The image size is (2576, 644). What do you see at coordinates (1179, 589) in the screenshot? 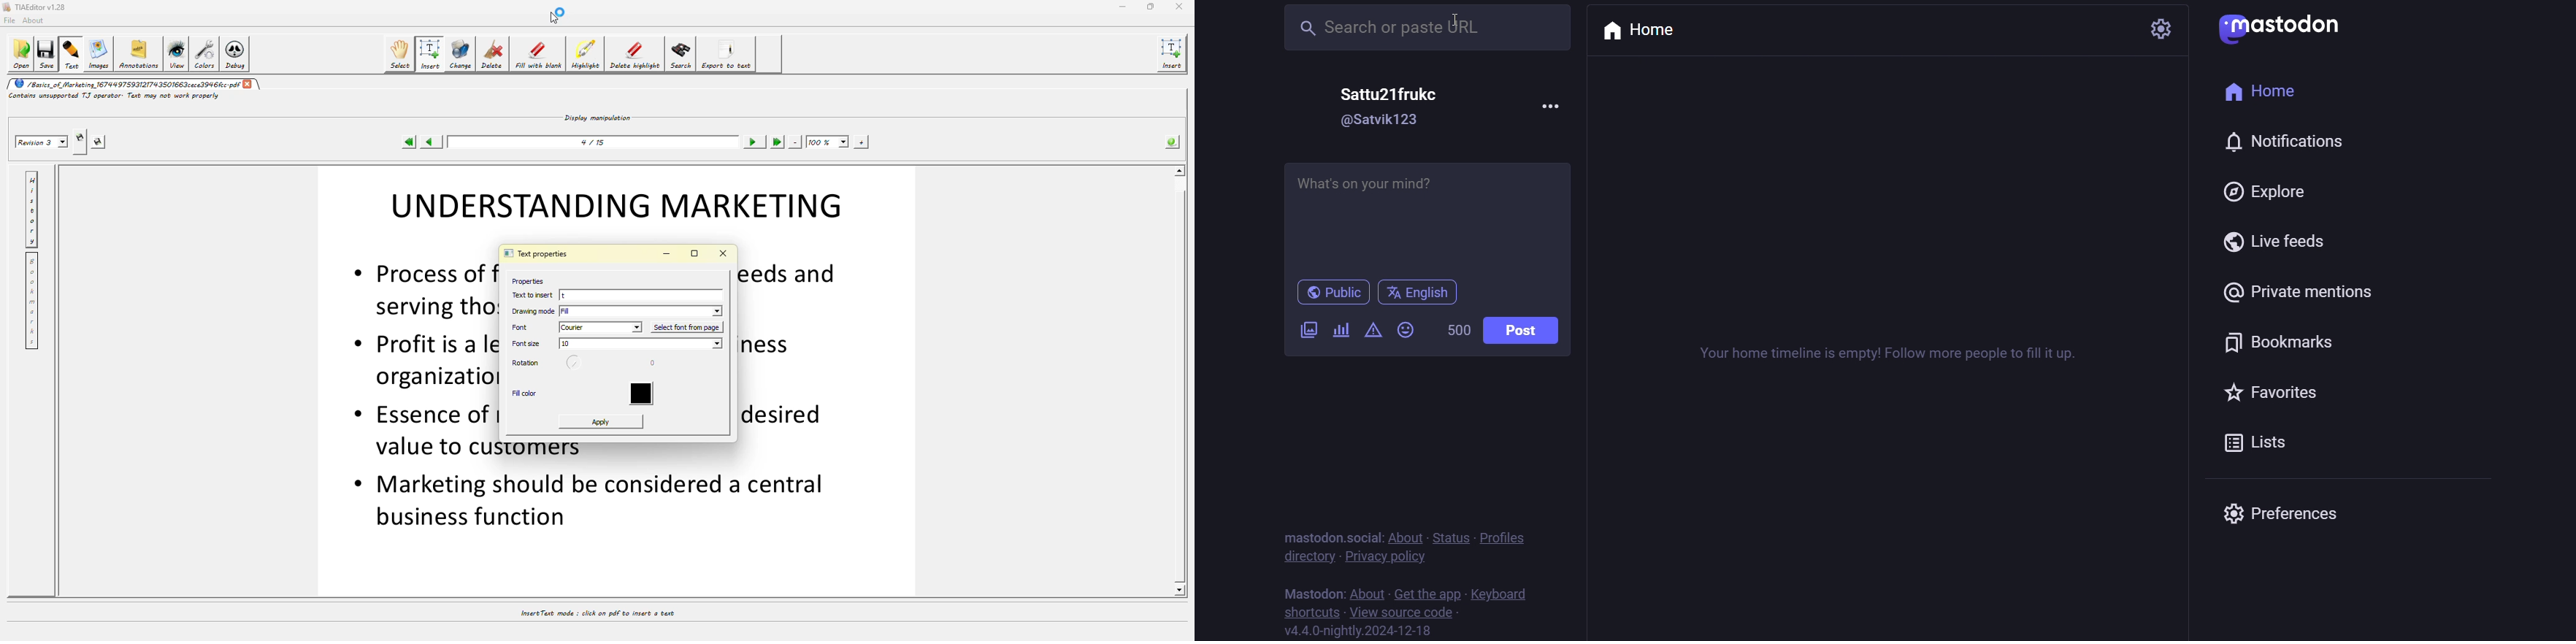
I see `scroll down` at bounding box center [1179, 589].